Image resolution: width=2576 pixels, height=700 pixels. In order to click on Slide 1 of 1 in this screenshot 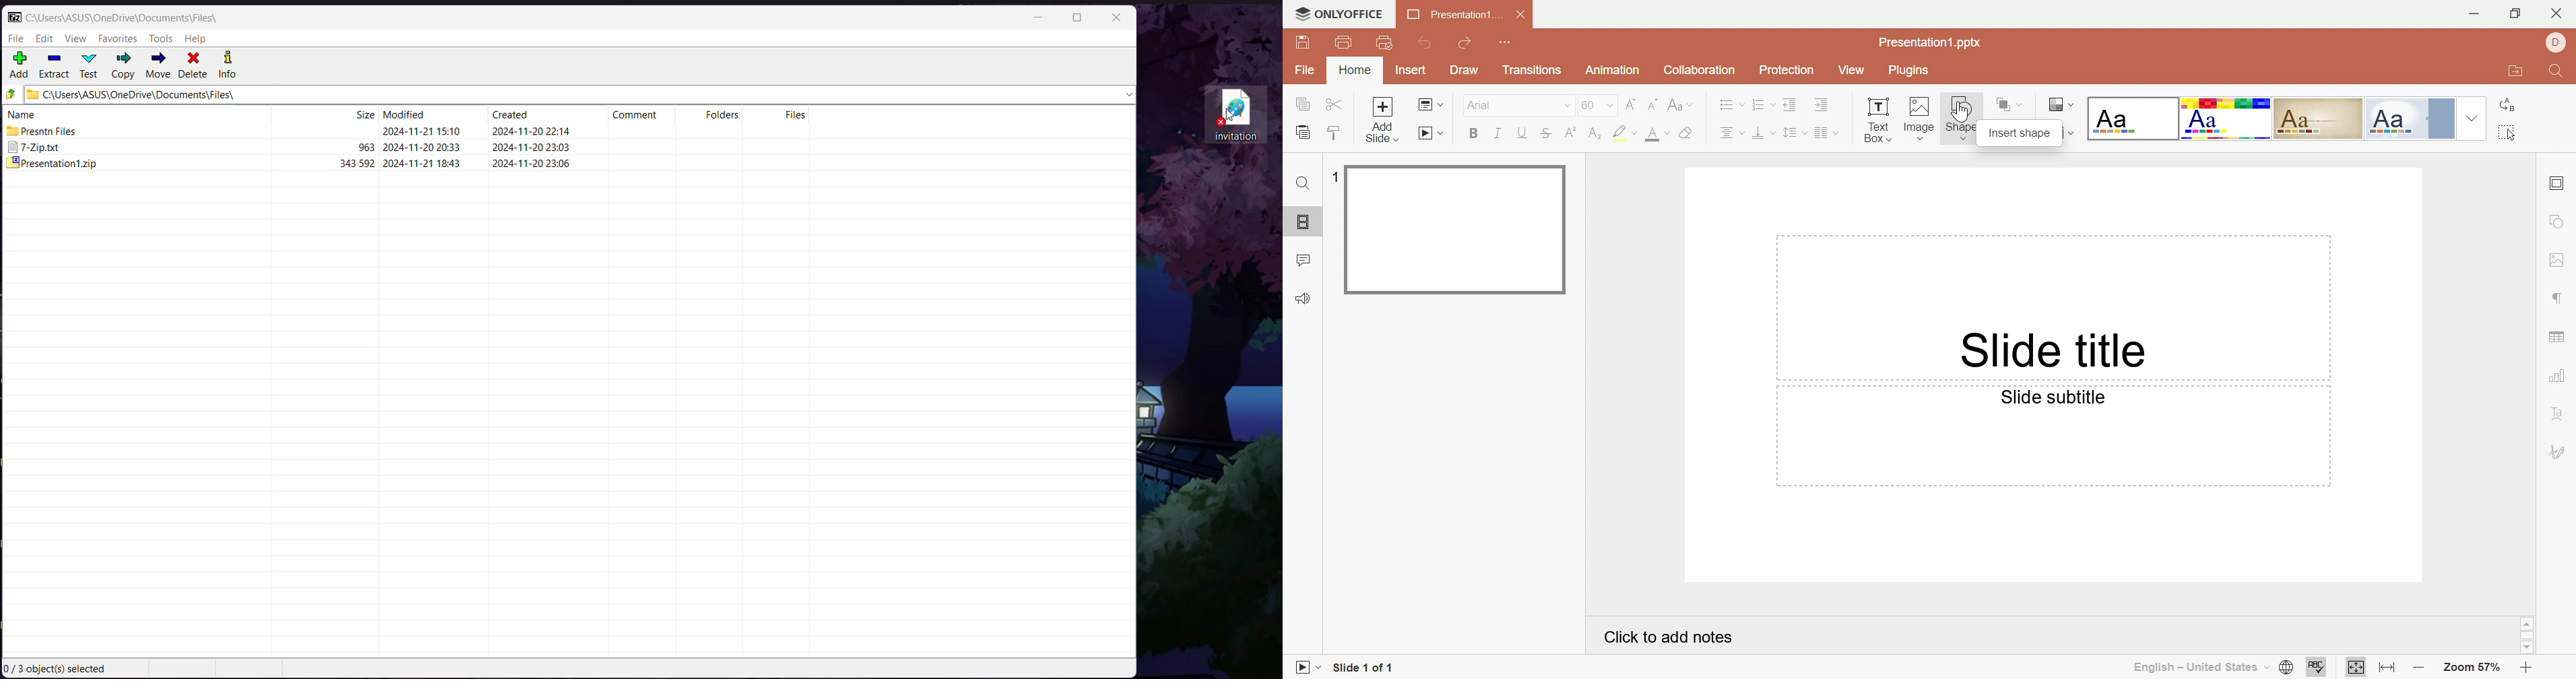, I will do `click(1360, 668)`.